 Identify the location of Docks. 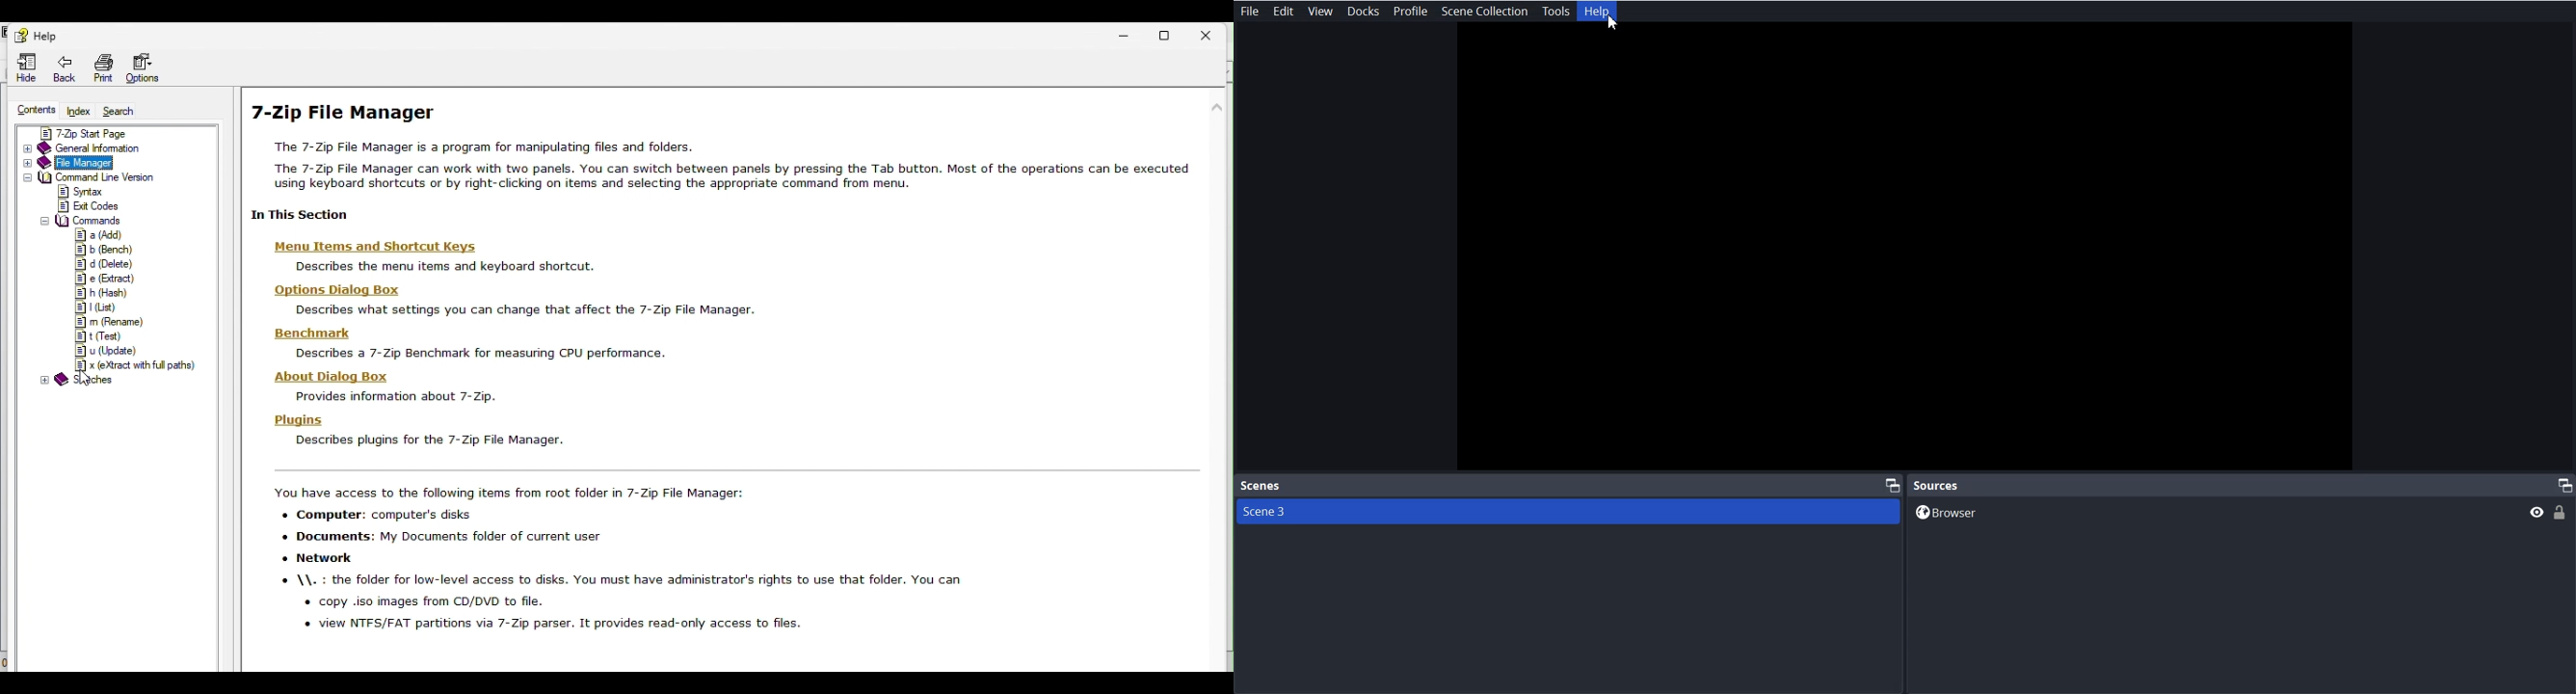
(1362, 11).